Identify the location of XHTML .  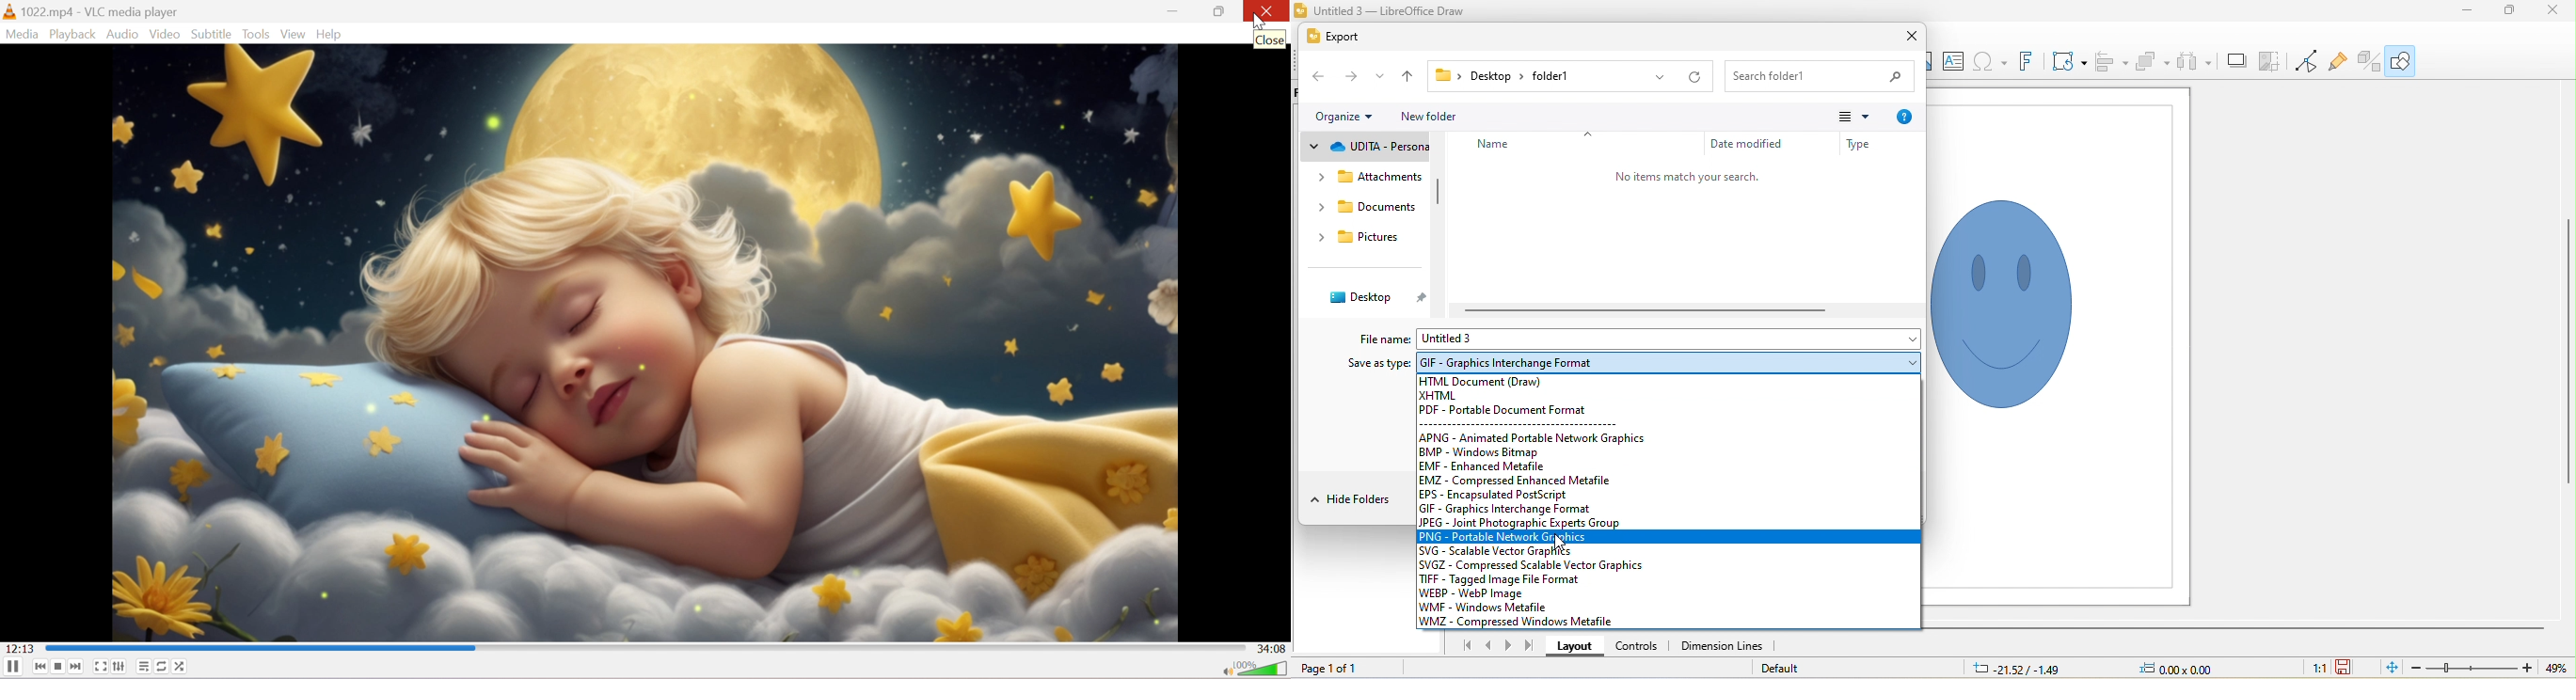
(1439, 396).